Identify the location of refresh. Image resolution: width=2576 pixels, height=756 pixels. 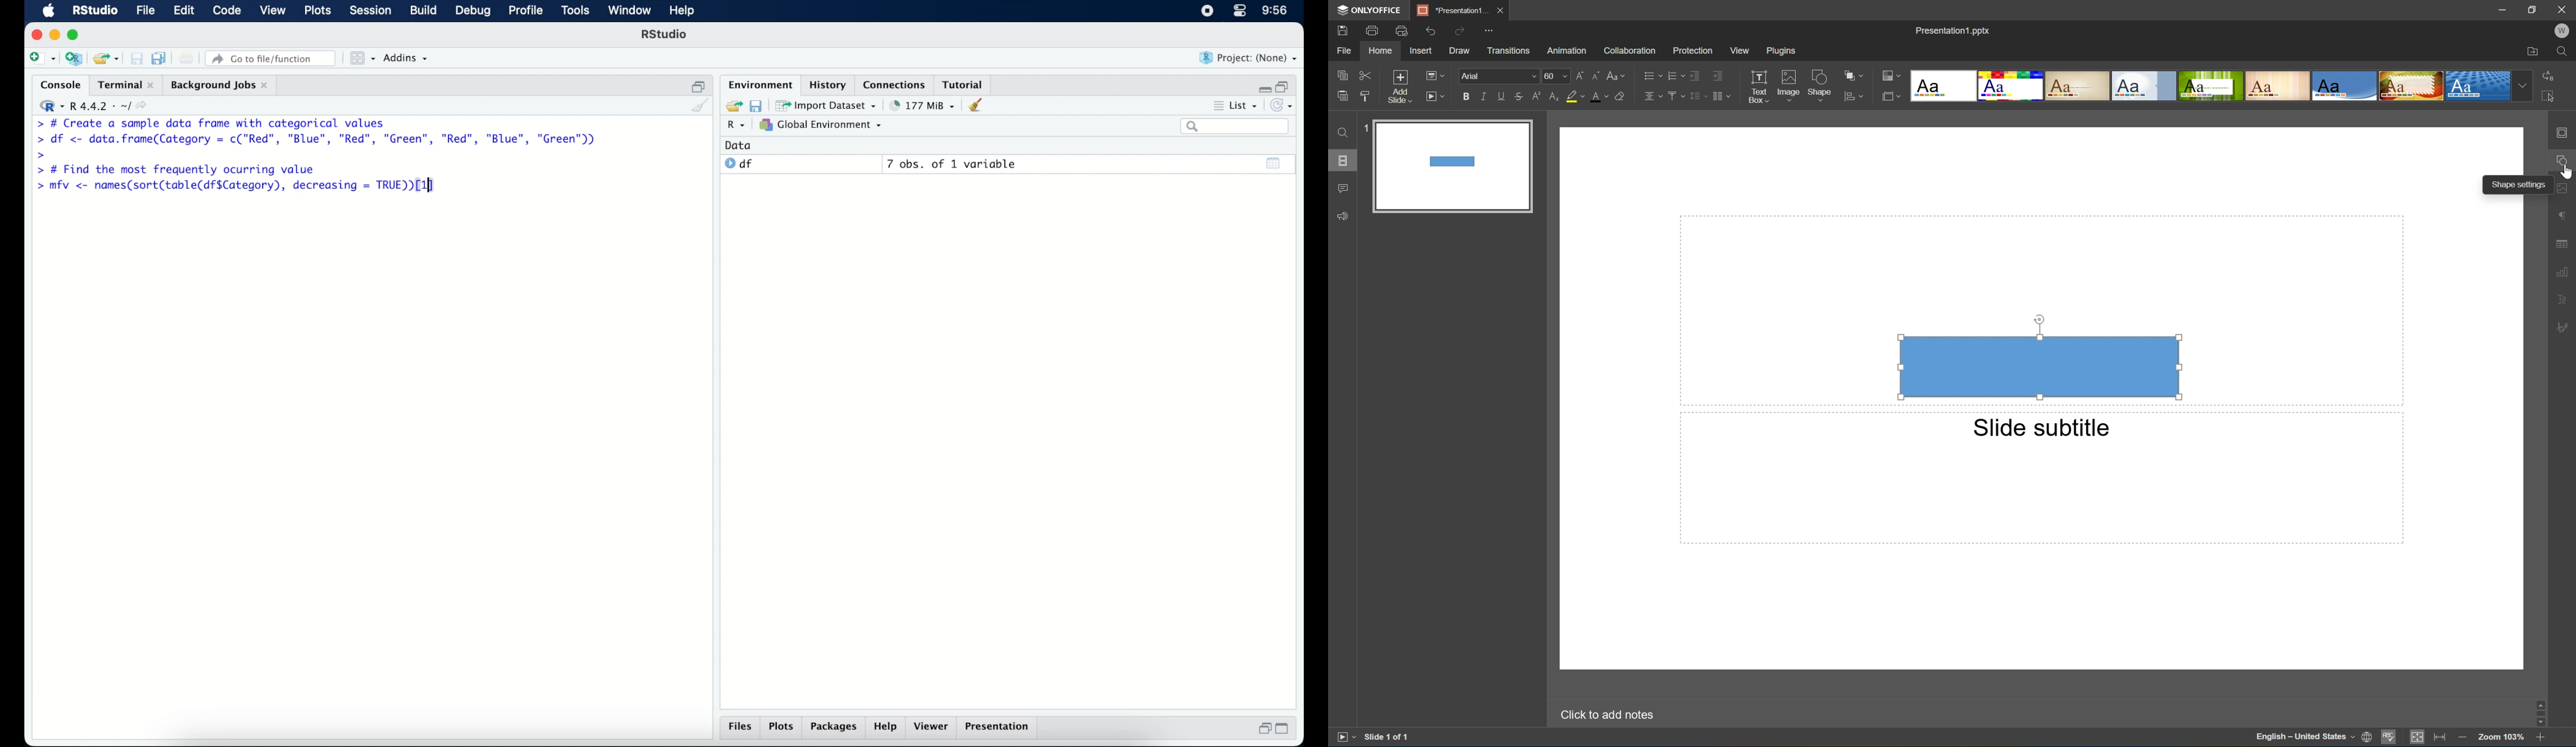
(1283, 104).